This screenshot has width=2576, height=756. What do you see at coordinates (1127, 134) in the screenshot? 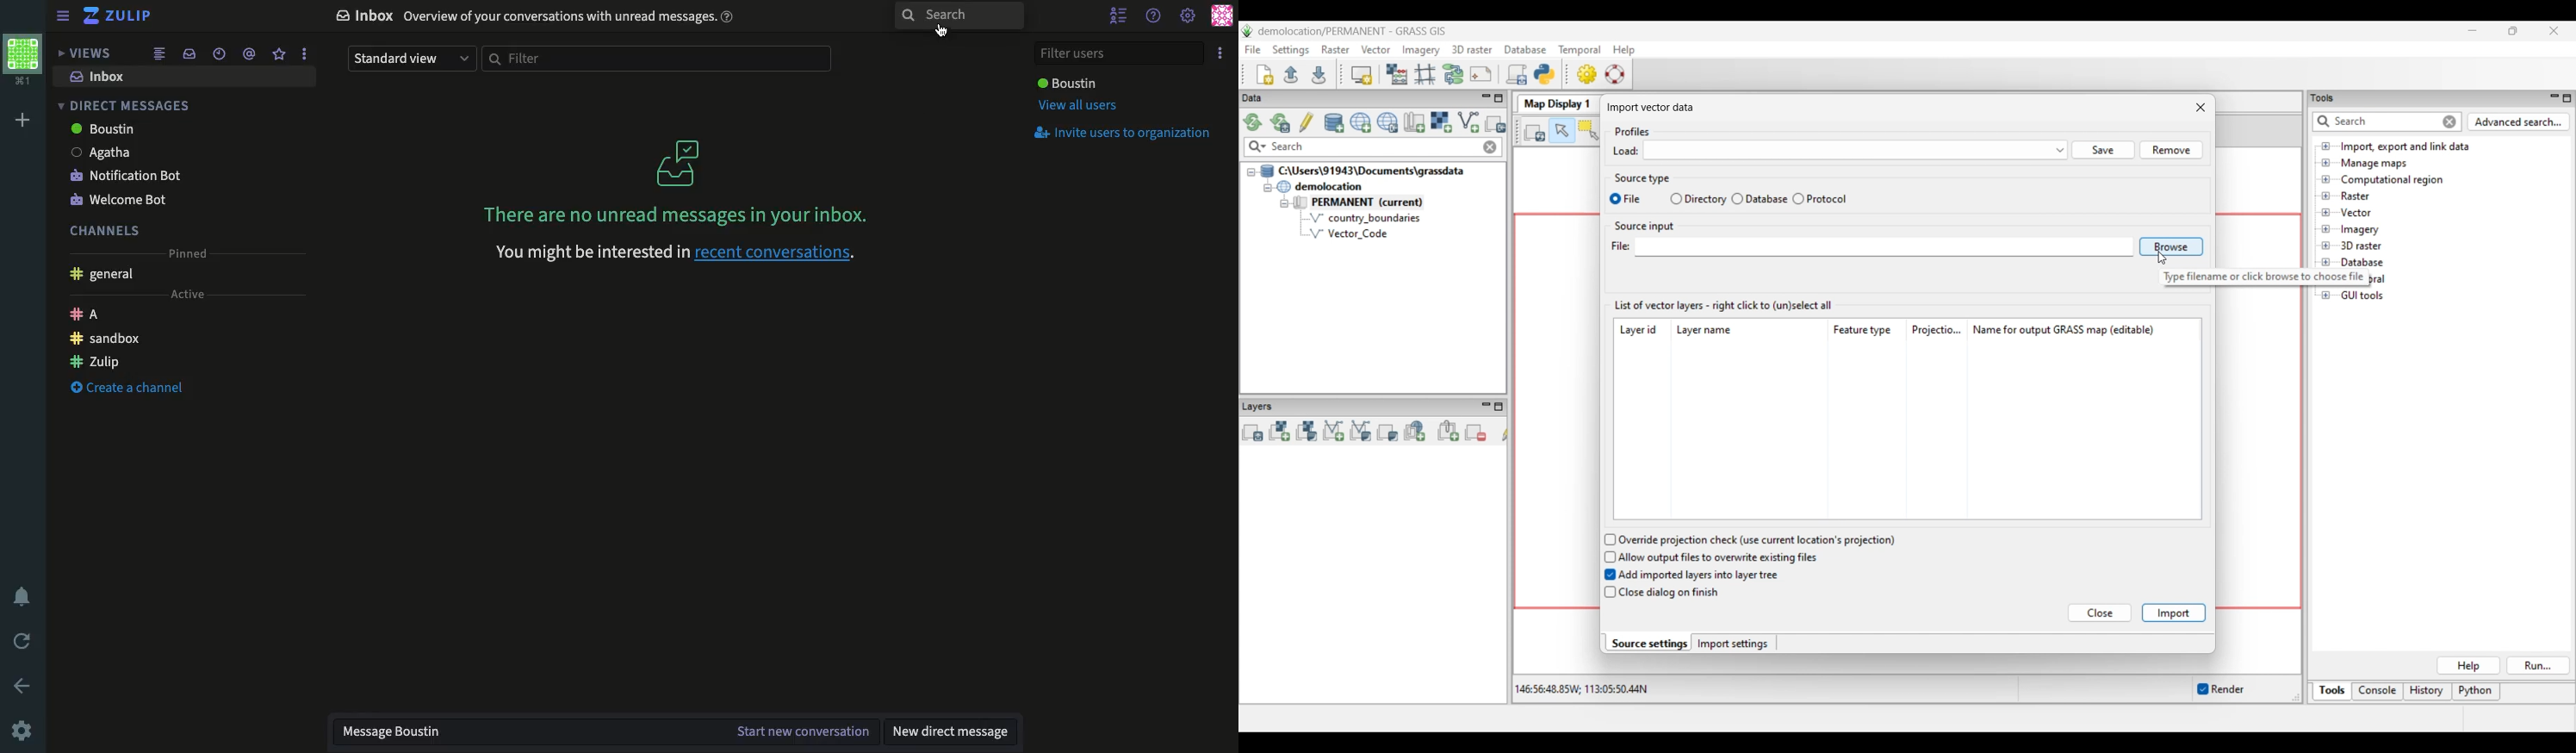
I see `Invite users to organization` at bounding box center [1127, 134].